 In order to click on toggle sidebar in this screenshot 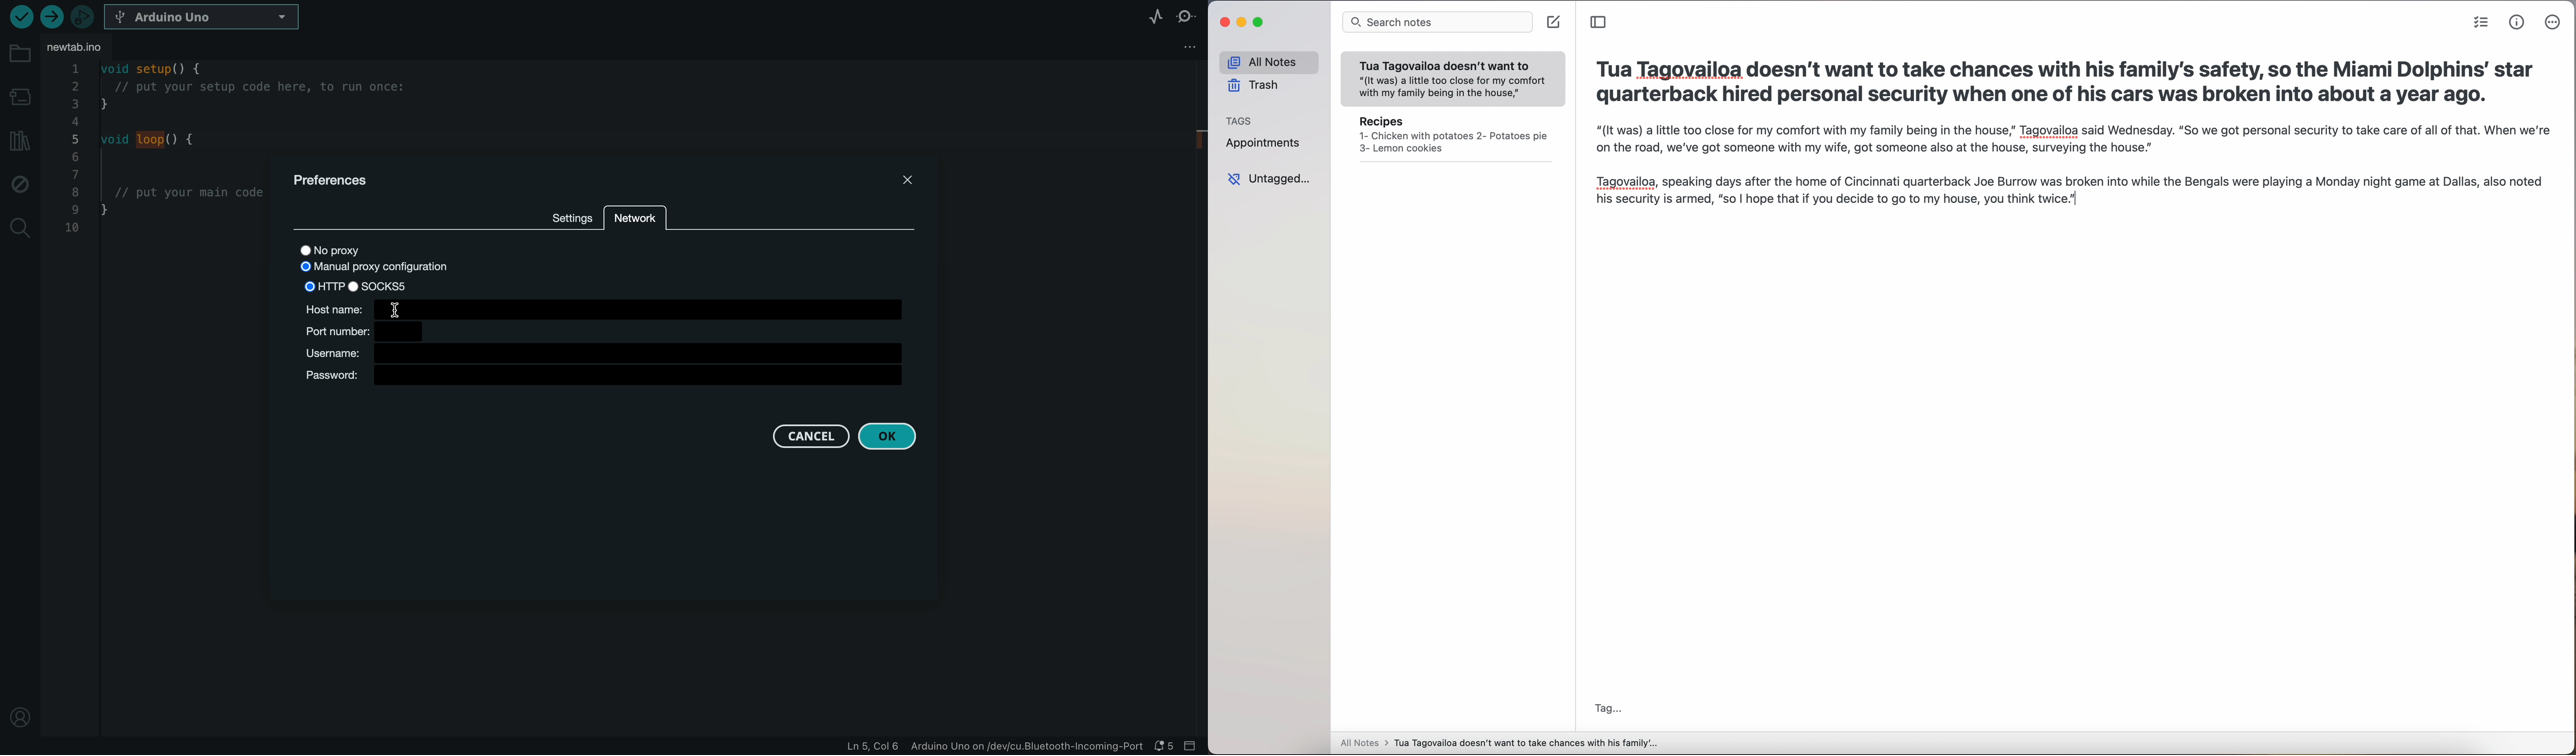, I will do `click(1598, 22)`.